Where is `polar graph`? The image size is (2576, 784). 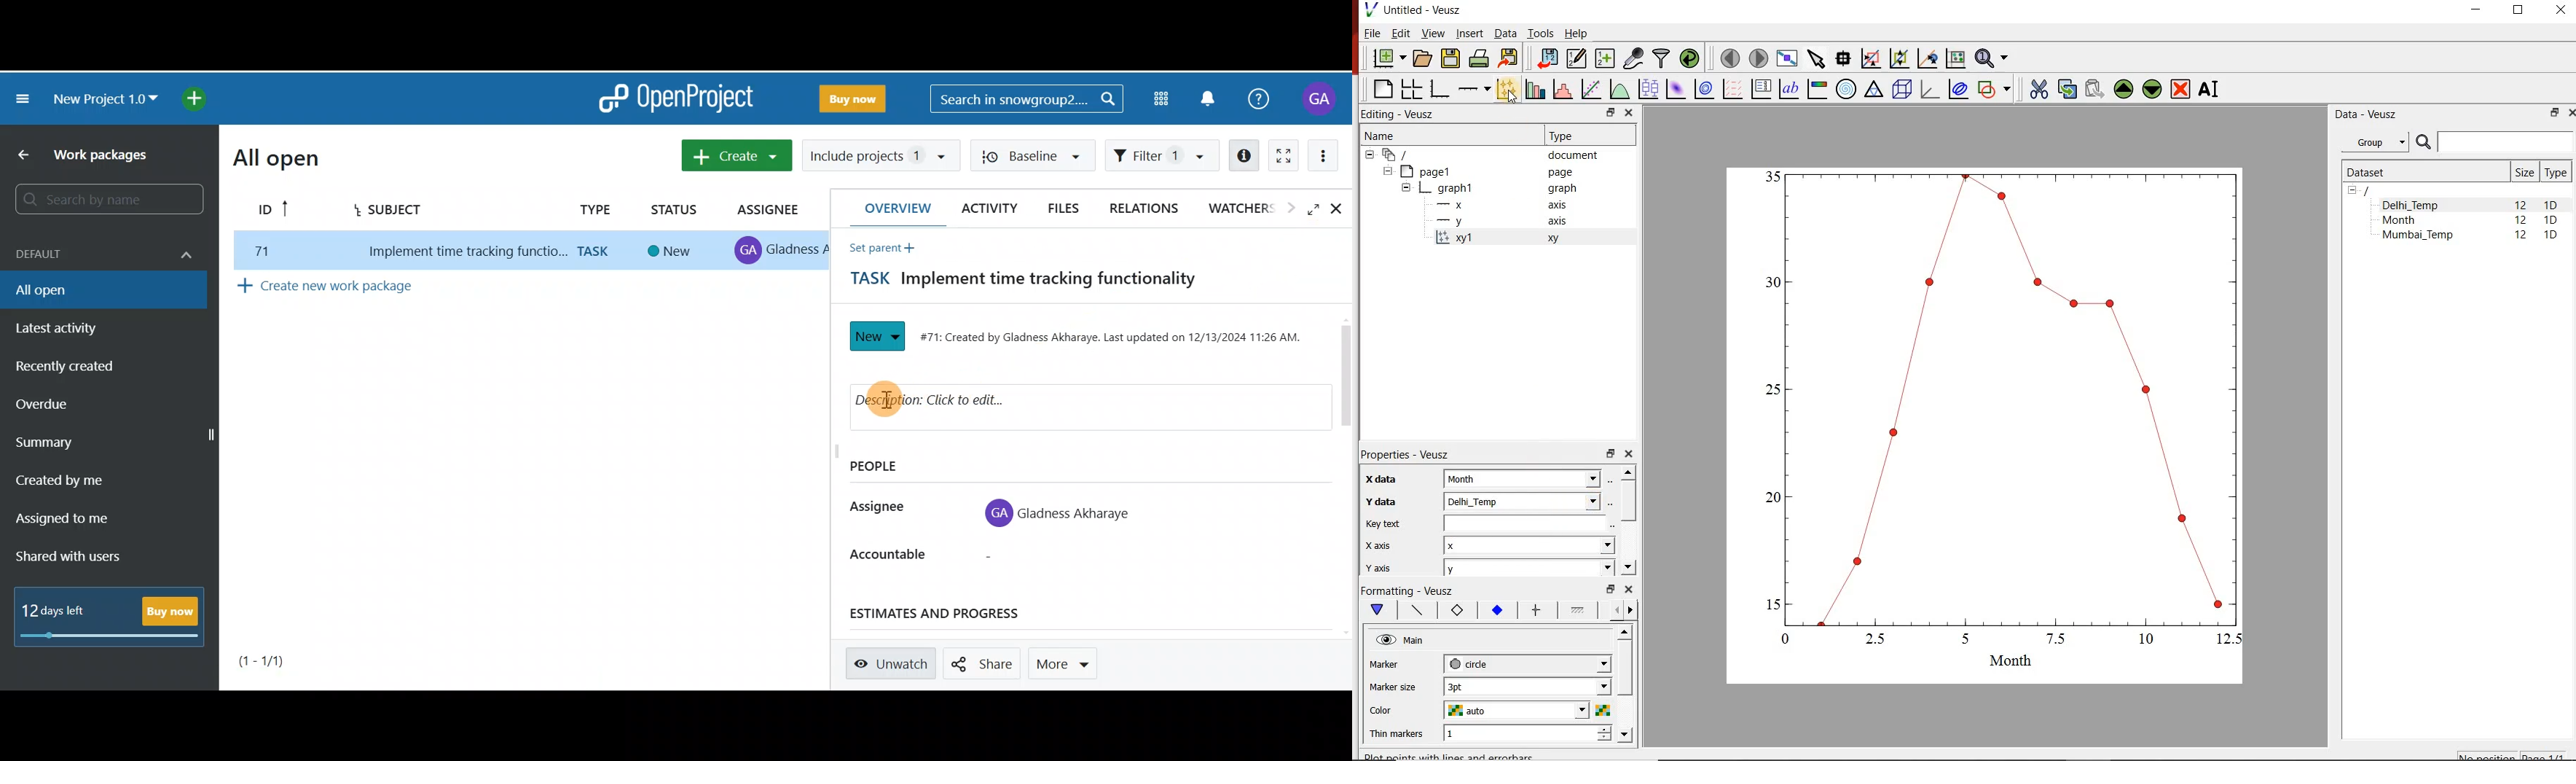
polar graph is located at coordinates (1847, 90).